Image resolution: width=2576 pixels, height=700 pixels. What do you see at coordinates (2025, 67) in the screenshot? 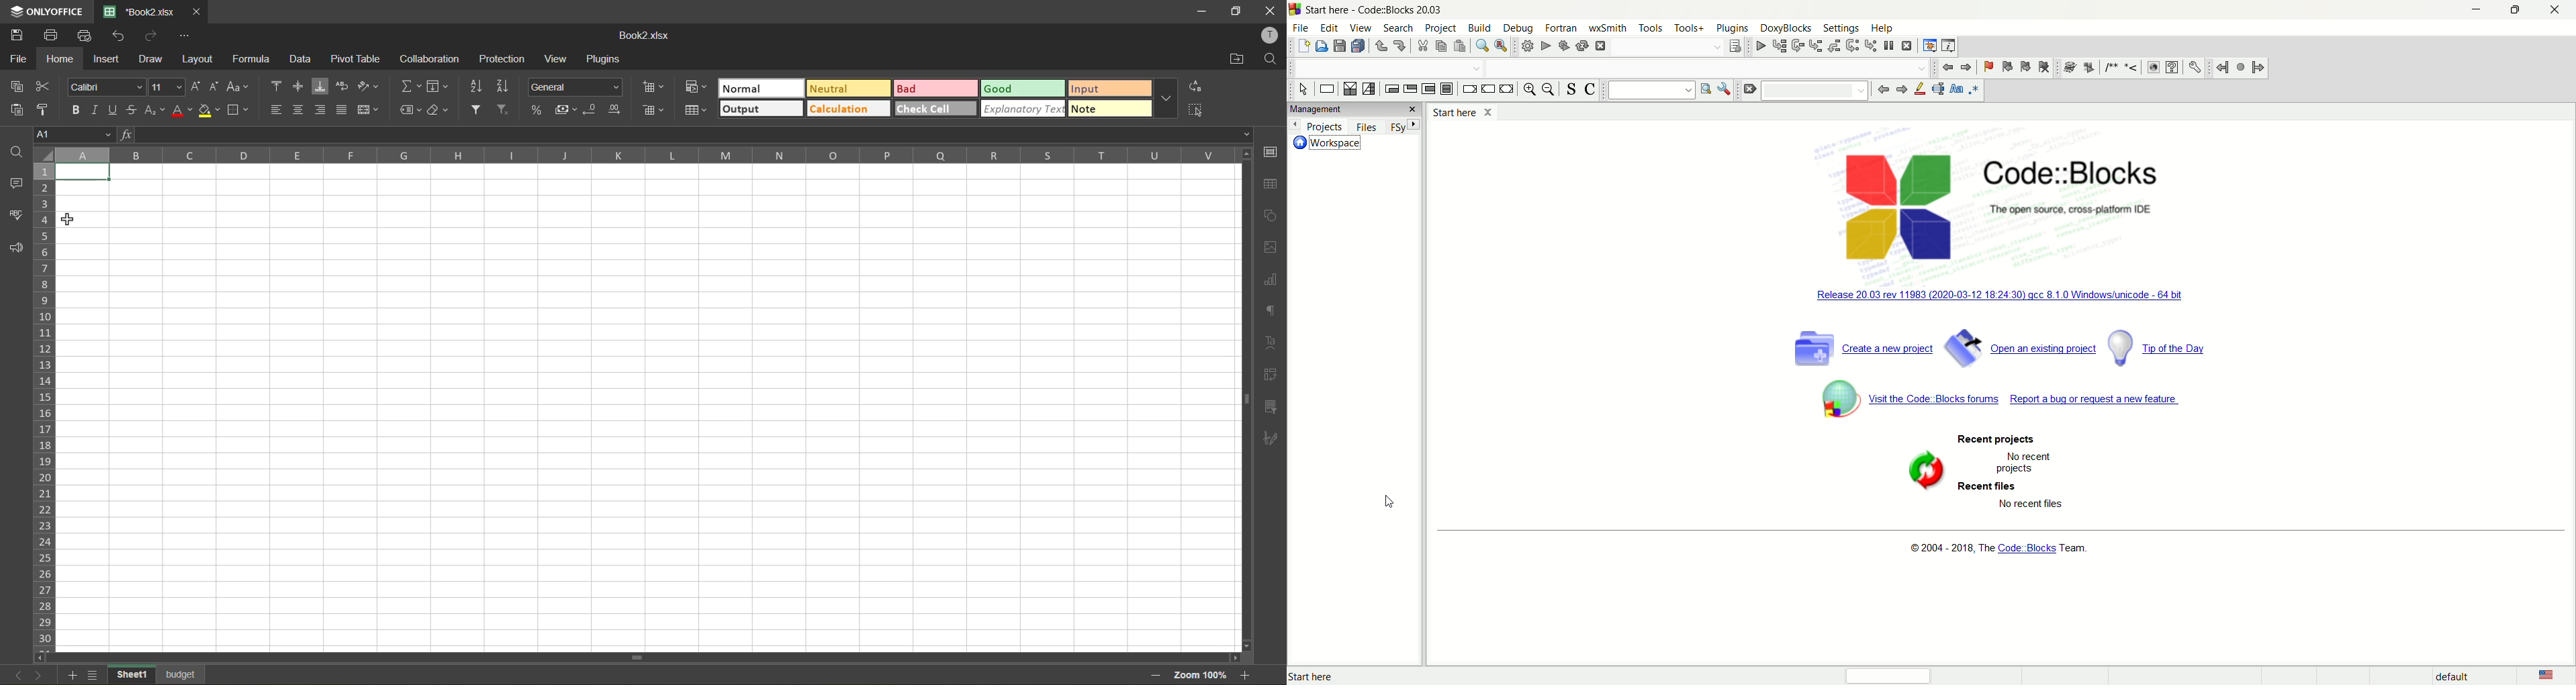
I see `next bookmark` at bounding box center [2025, 67].